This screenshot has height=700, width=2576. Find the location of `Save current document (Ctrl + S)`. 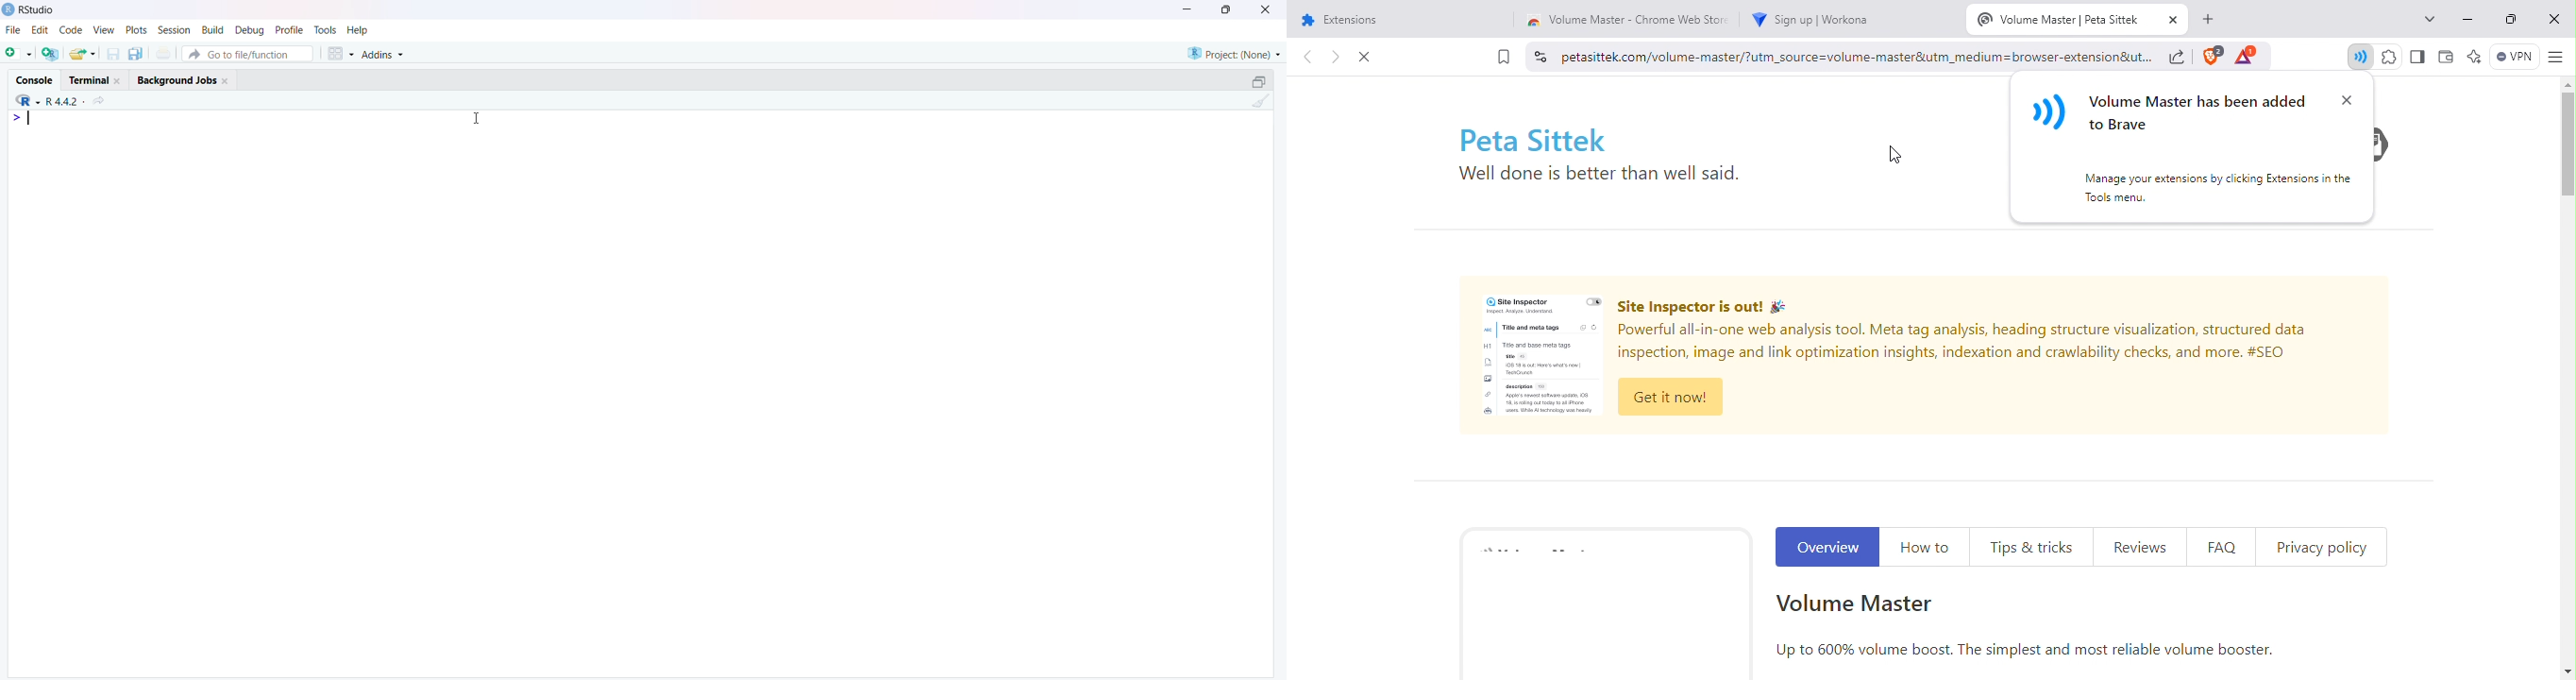

Save current document (Ctrl + S) is located at coordinates (116, 51).